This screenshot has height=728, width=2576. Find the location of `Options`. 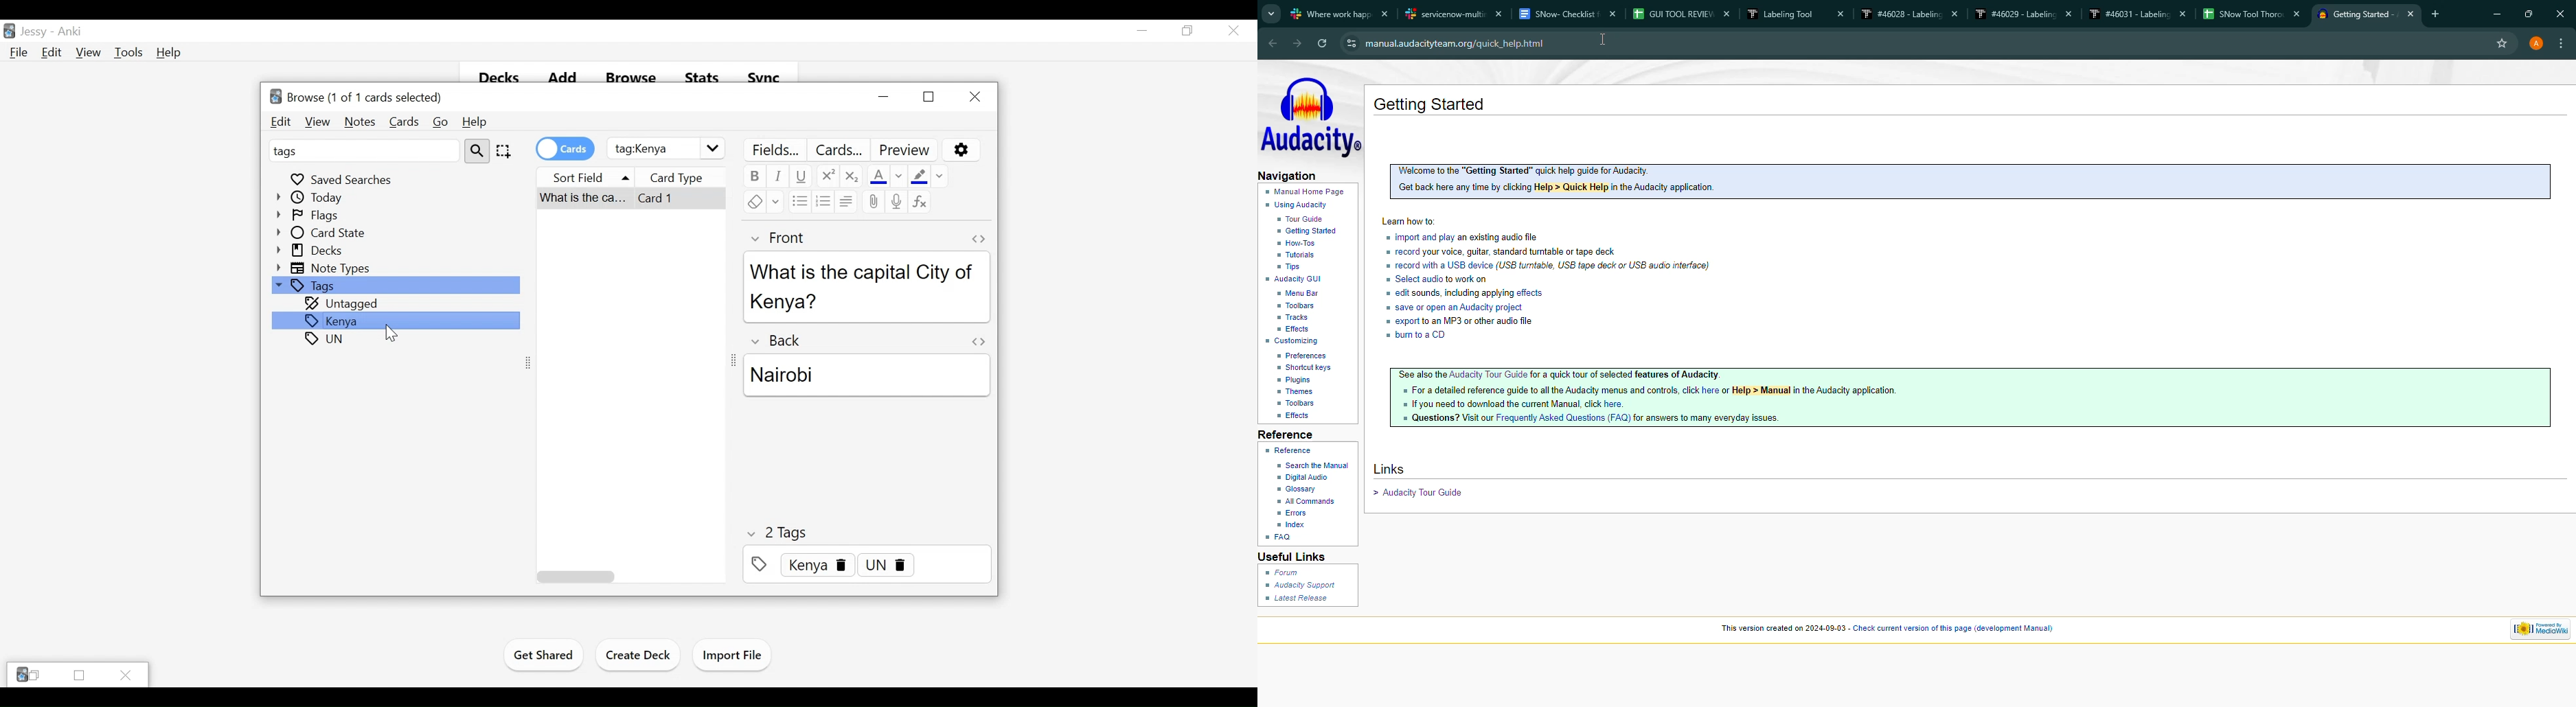

Options is located at coordinates (961, 149).